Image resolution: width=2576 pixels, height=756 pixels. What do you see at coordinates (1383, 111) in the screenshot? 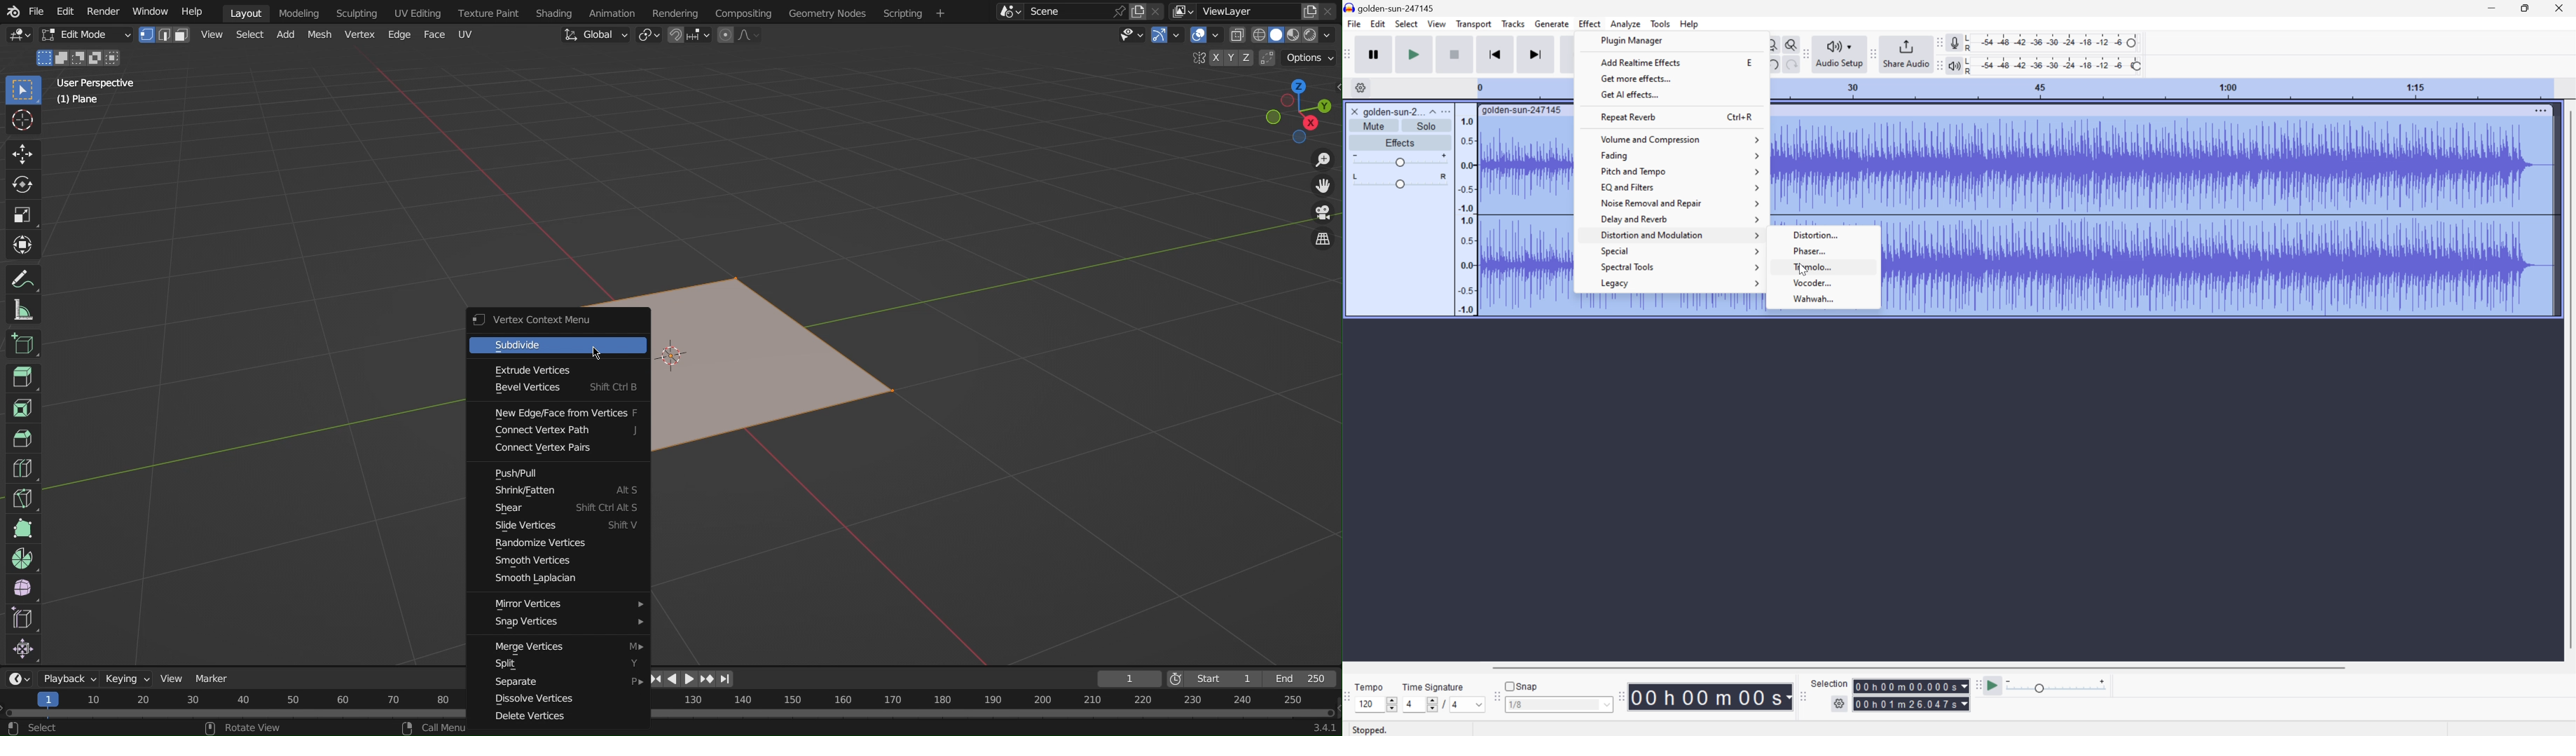
I see `golden-sun` at bounding box center [1383, 111].